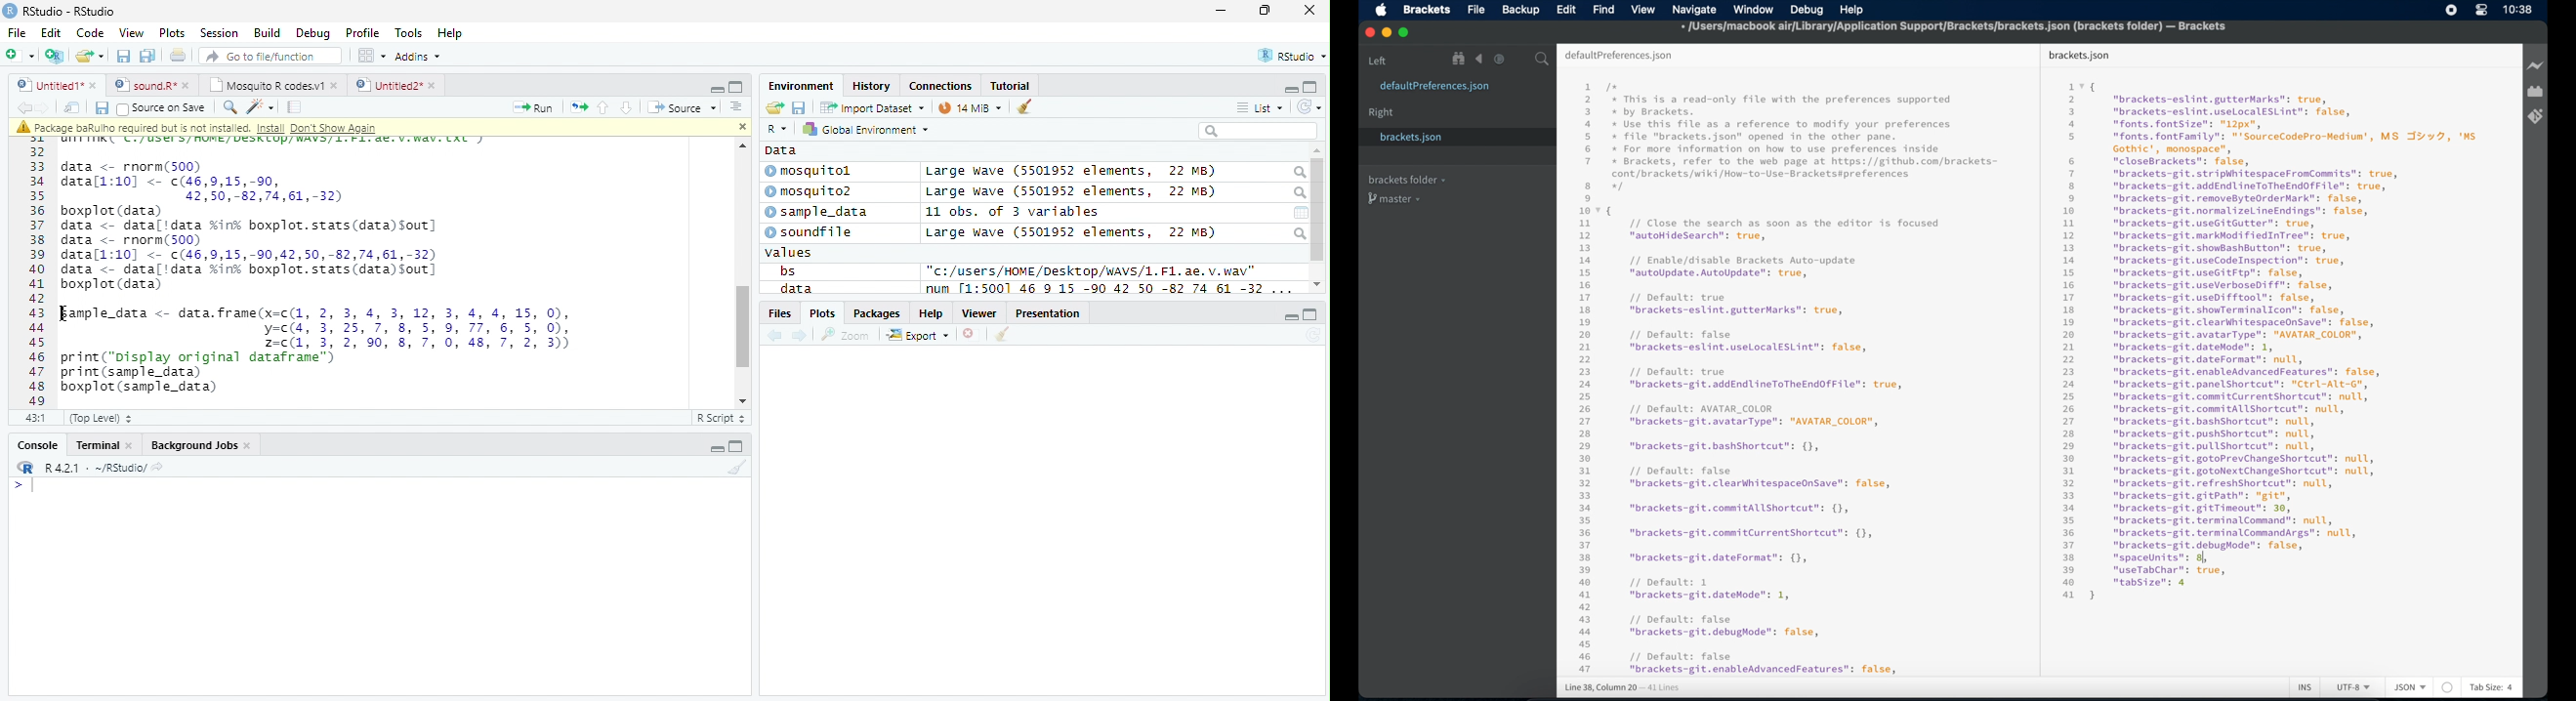  Describe the element at coordinates (1405, 33) in the screenshot. I see `maximize` at that location.